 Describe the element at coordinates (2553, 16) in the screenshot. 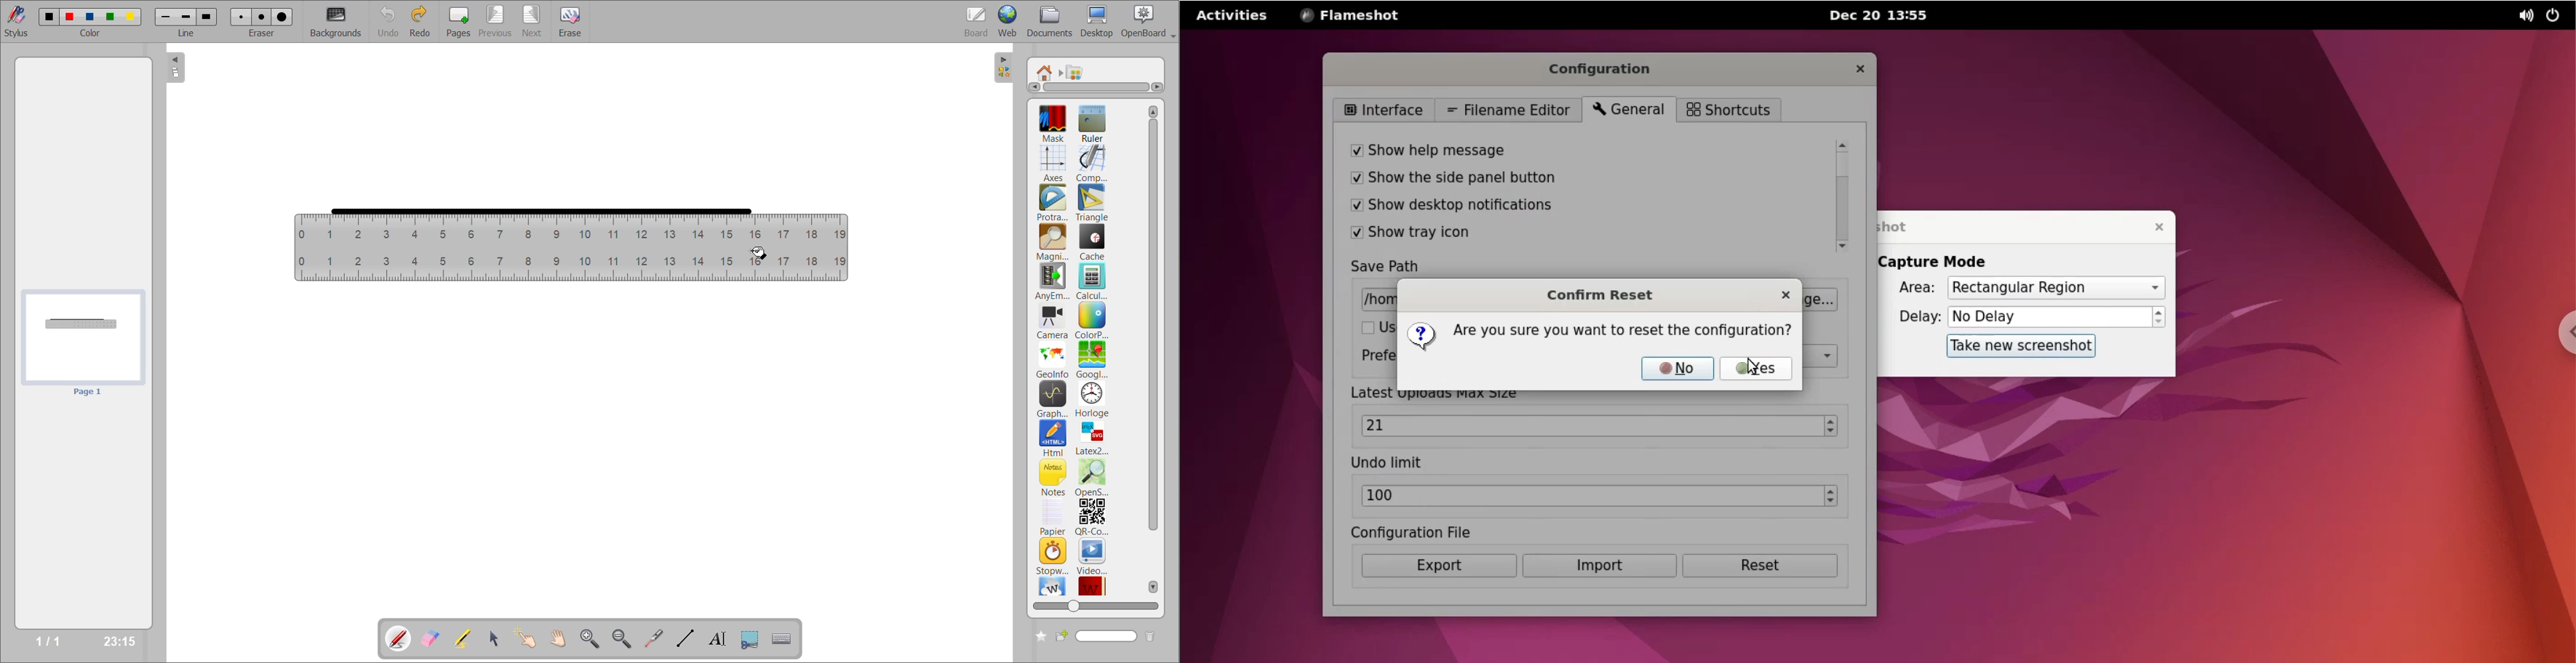

I see `power options` at that location.